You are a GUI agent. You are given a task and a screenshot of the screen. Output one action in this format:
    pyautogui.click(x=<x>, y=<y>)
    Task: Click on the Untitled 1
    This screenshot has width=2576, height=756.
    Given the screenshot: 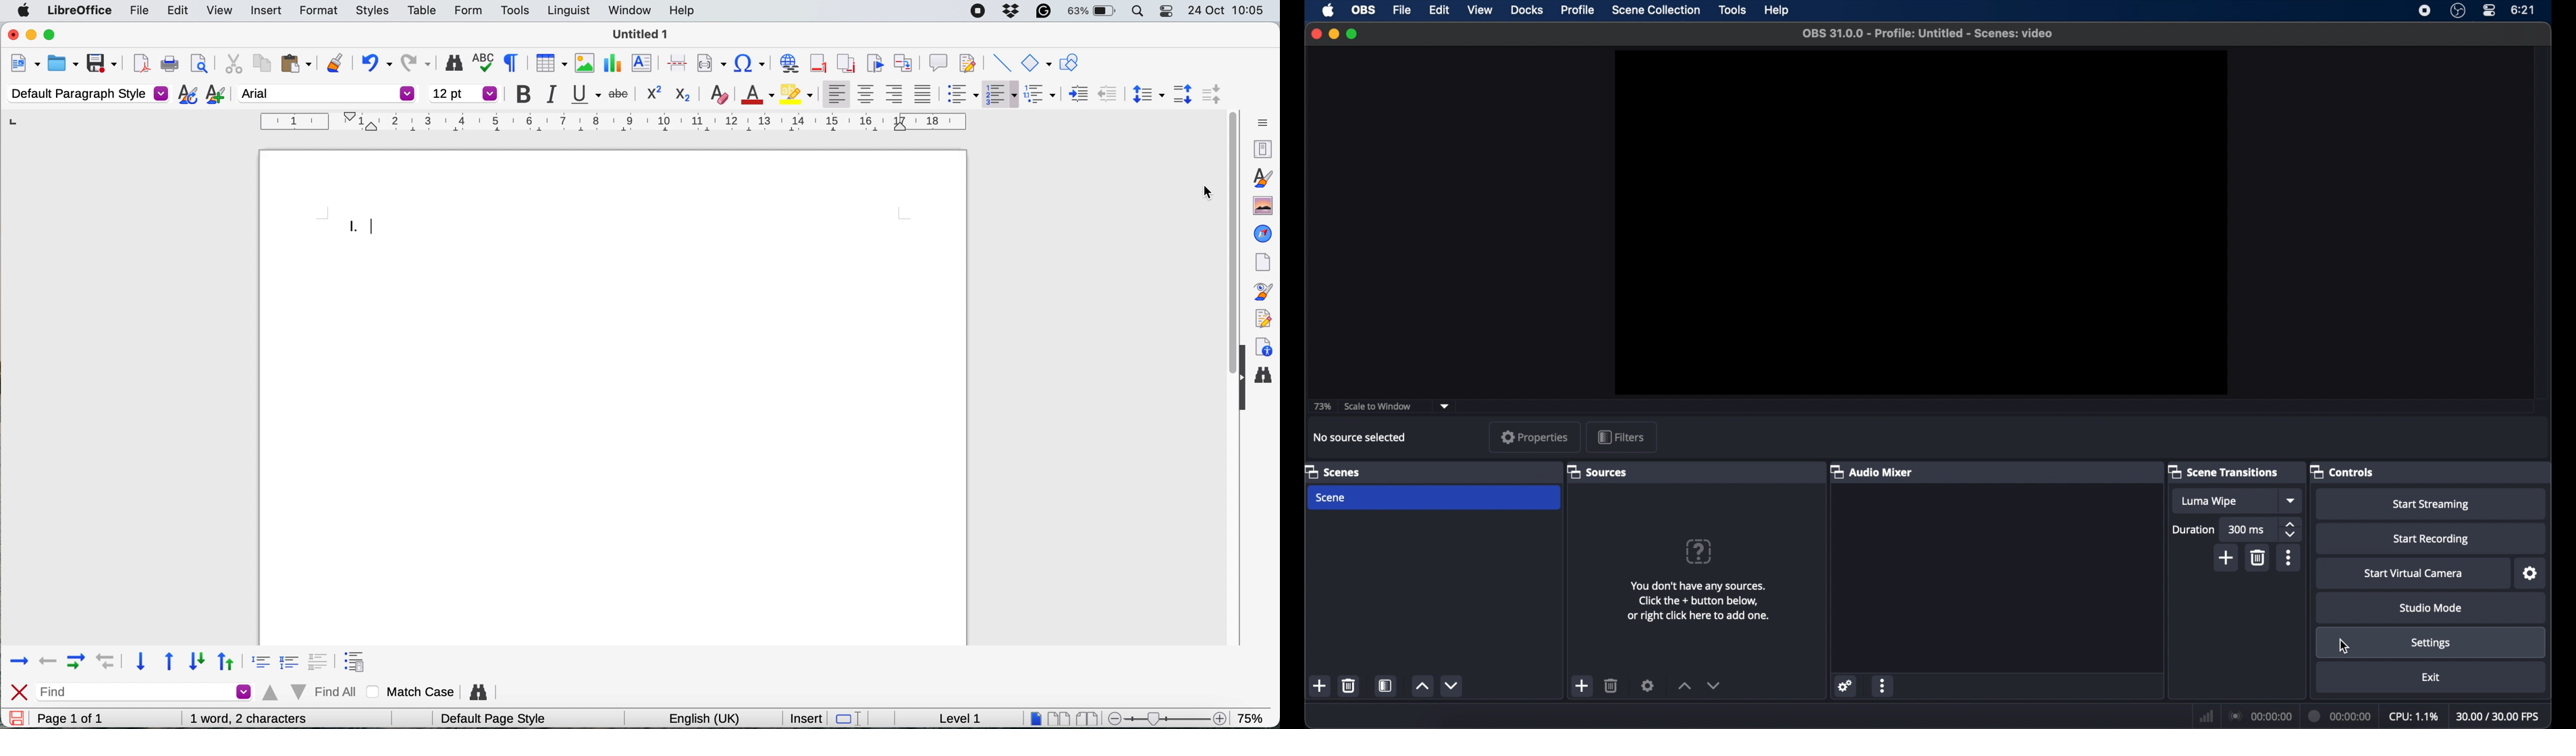 What is the action you would take?
    pyautogui.click(x=641, y=34)
    